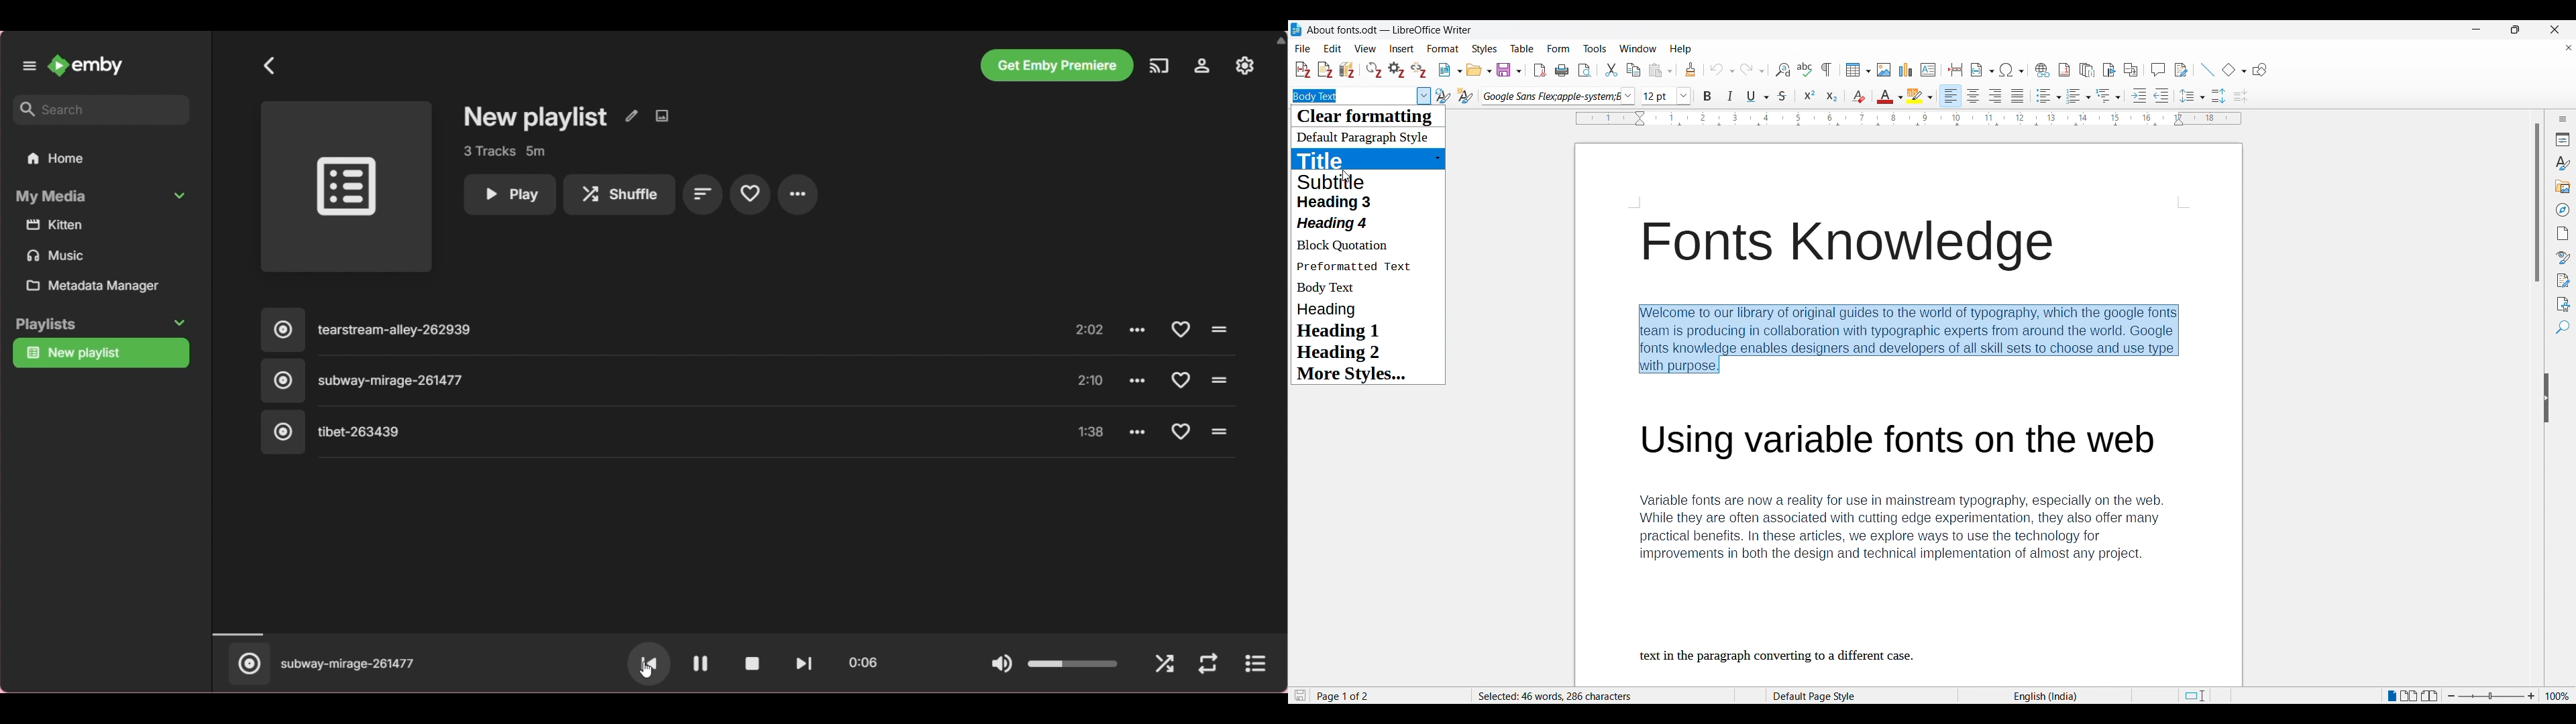 The width and height of the screenshot is (2576, 728). What do you see at coordinates (2476, 29) in the screenshot?
I see `Minimize` at bounding box center [2476, 29].